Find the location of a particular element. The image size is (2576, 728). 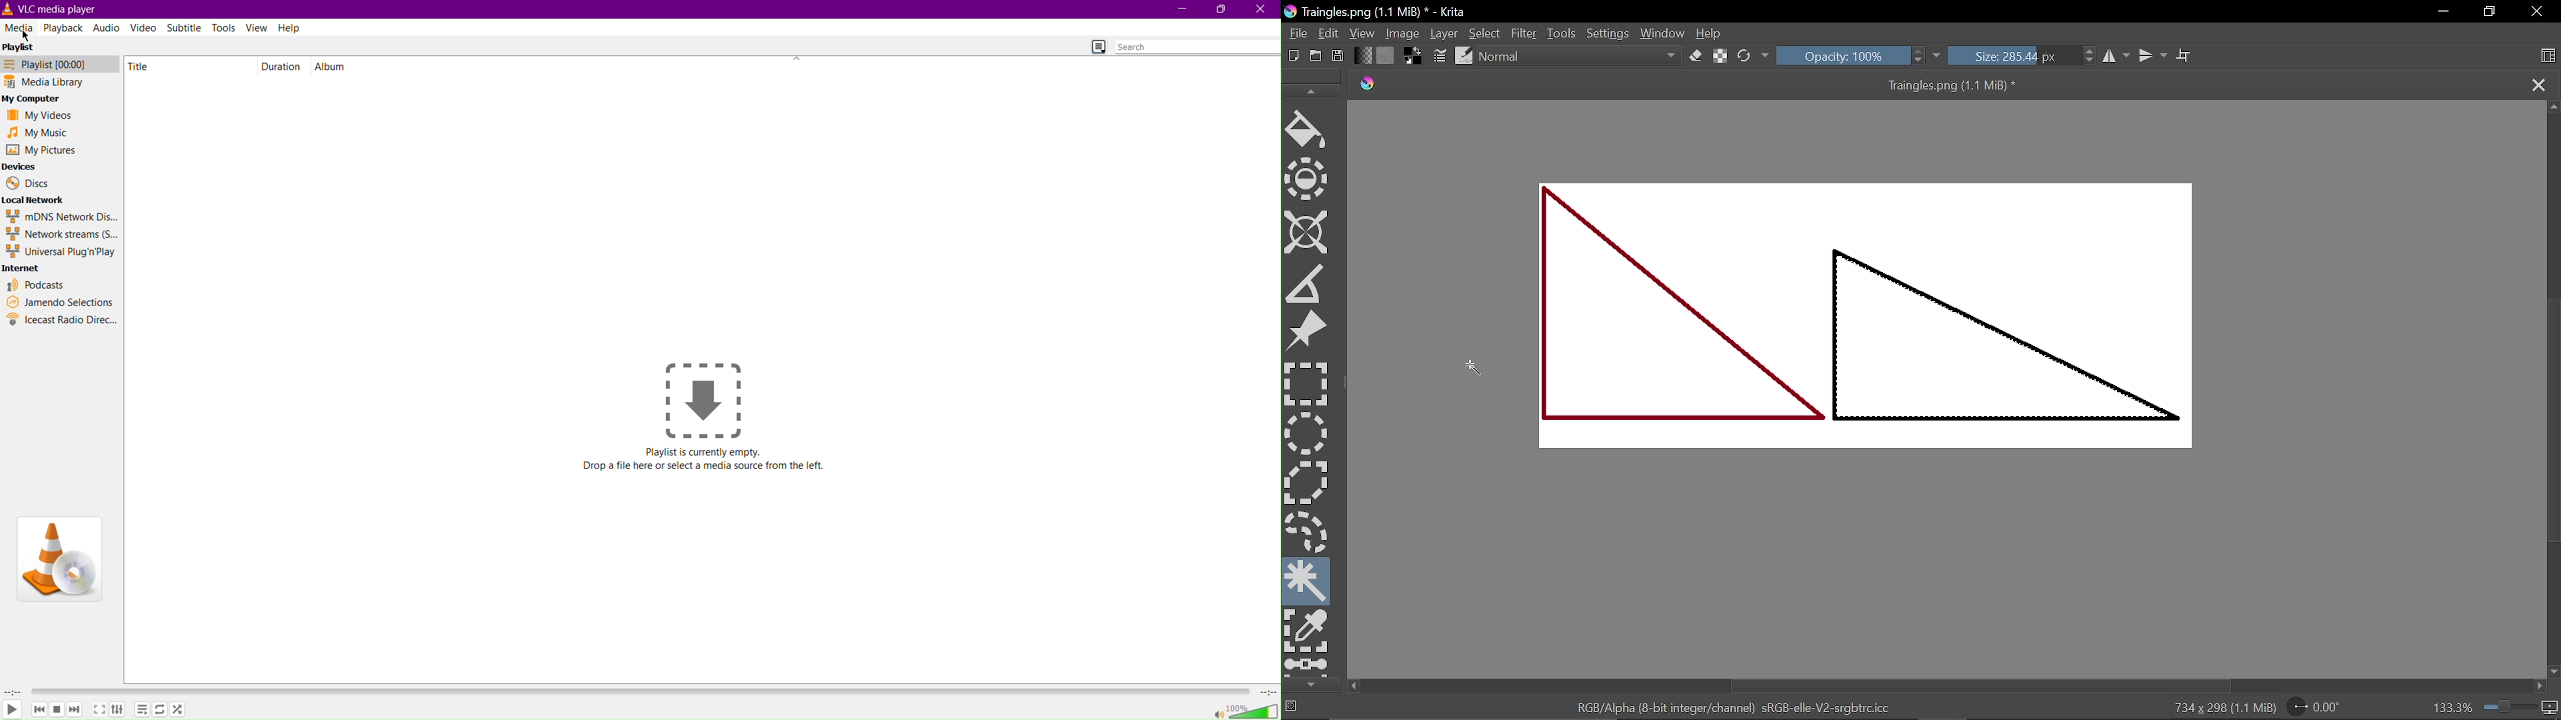

Move right is located at coordinates (2539, 685).